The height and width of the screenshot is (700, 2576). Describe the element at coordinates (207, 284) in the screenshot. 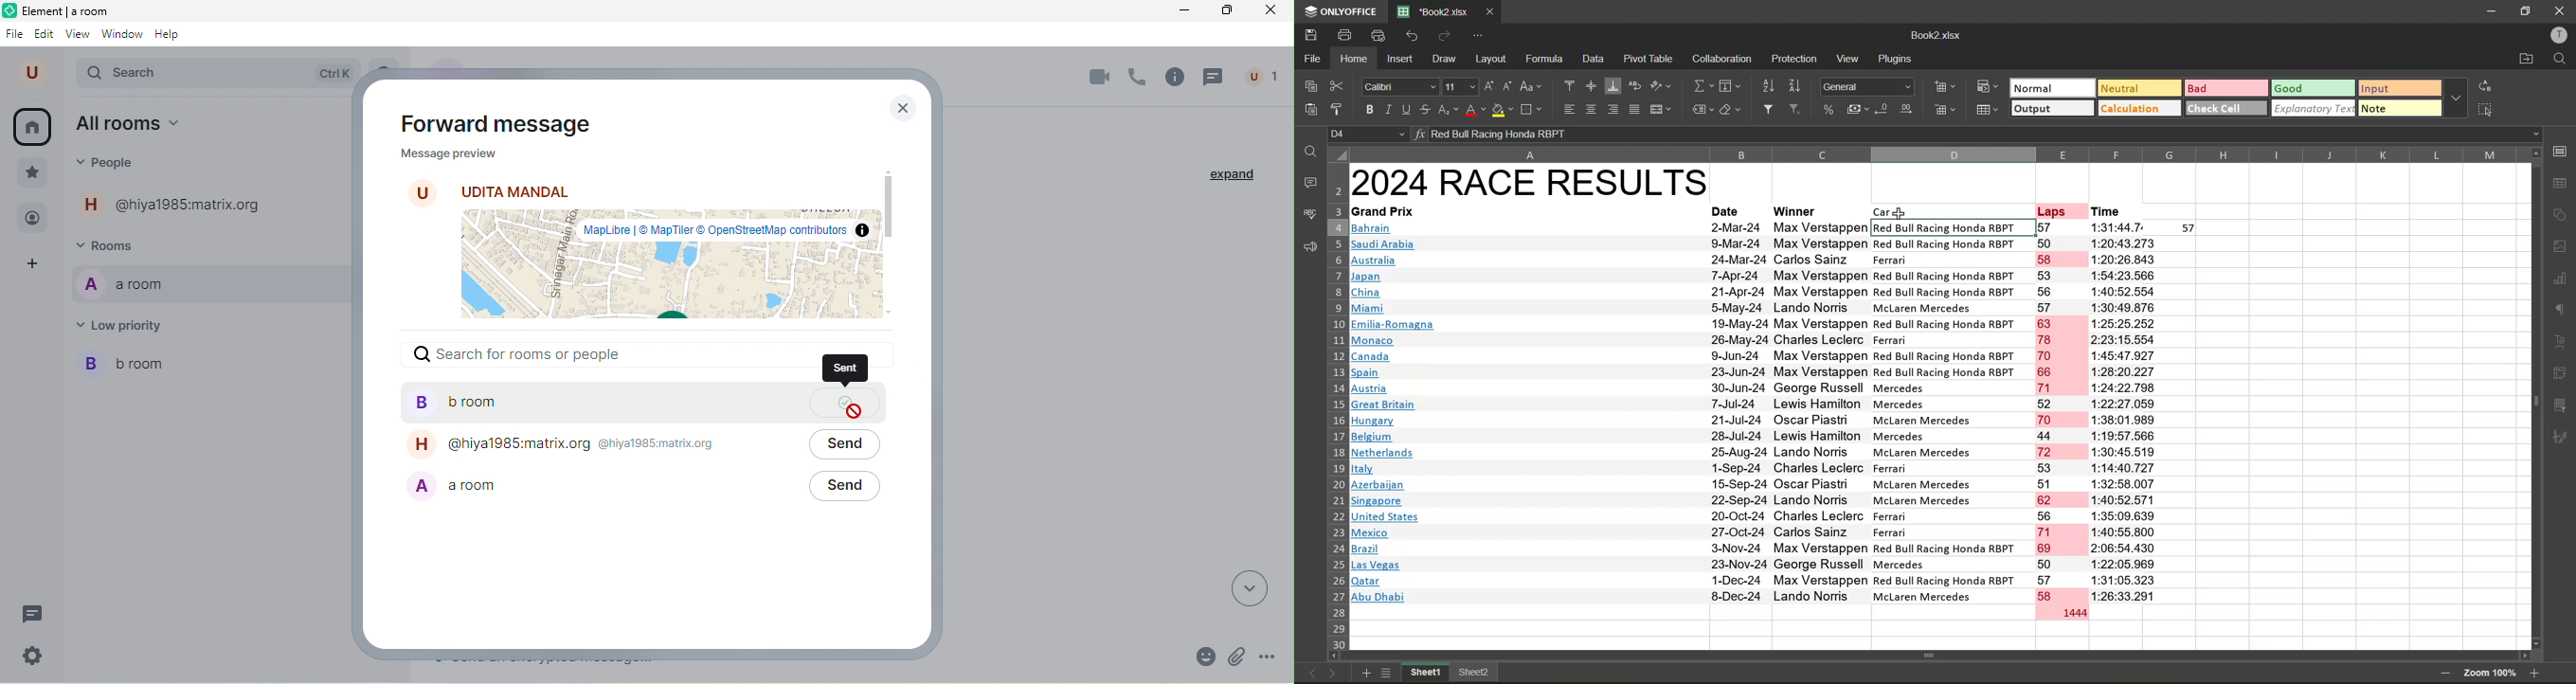

I see `a room` at that location.